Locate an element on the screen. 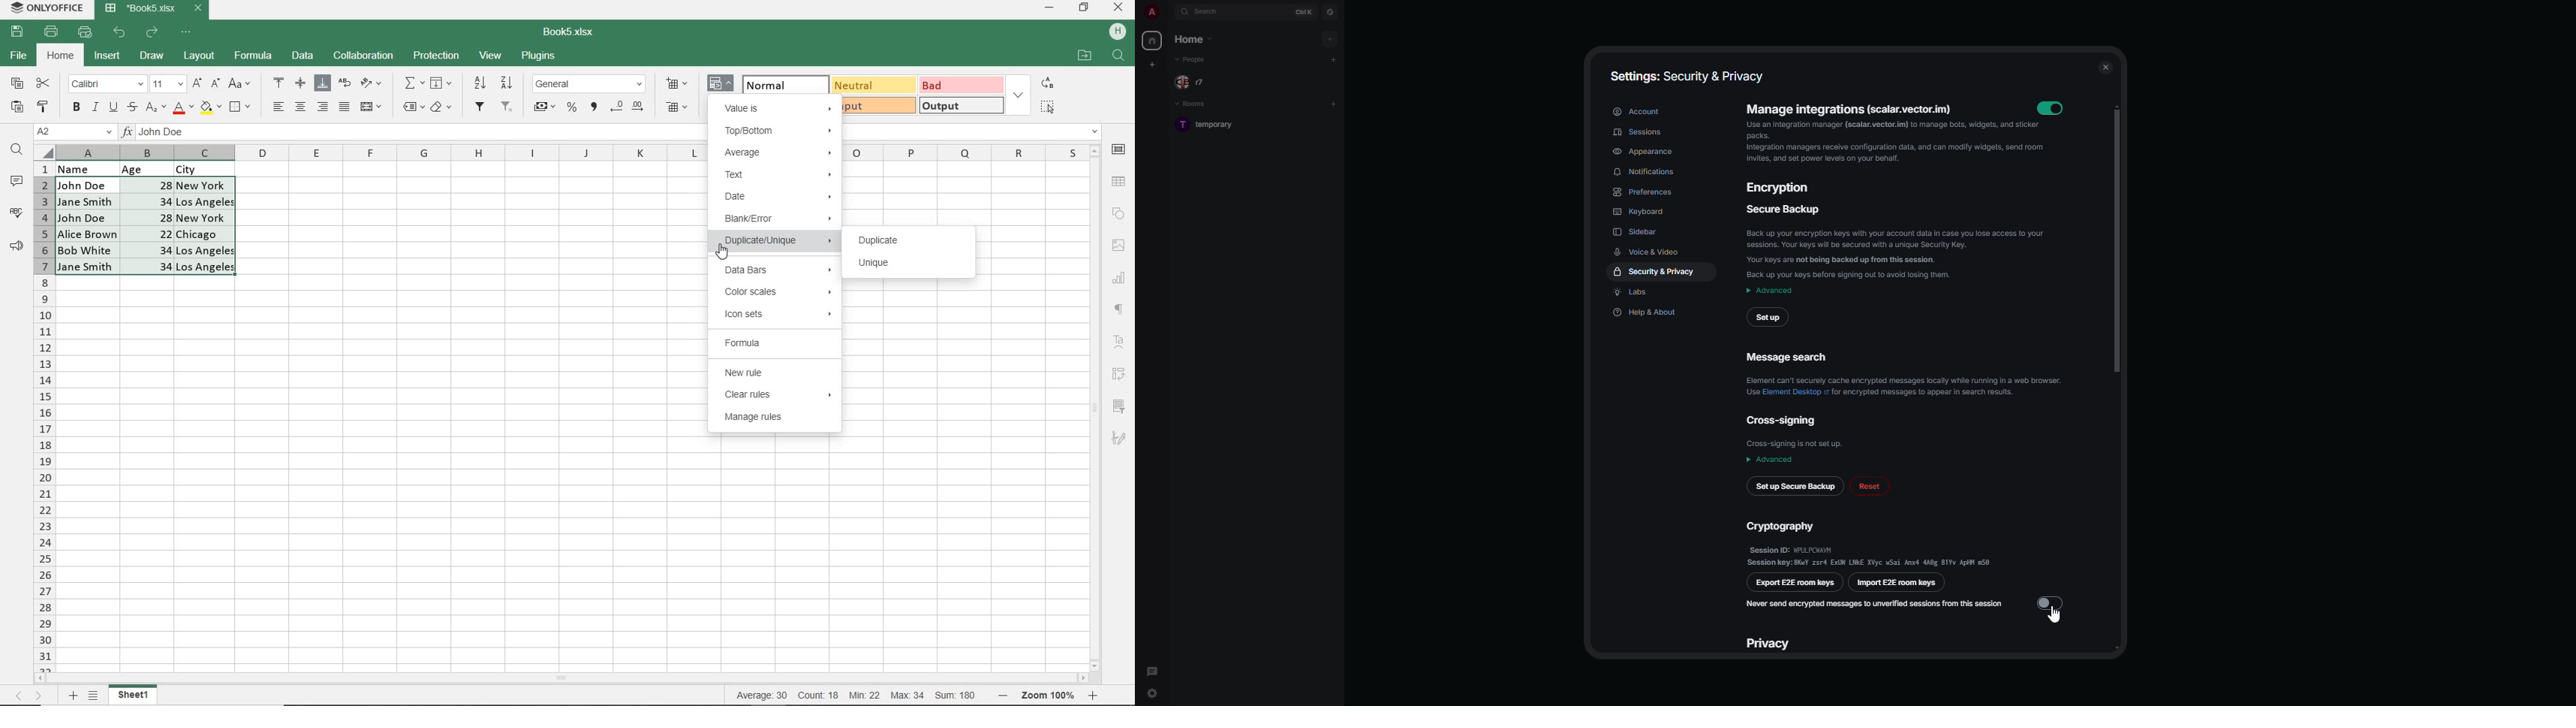 The height and width of the screenshot is (728, 2576). average is located at coordinates (764, 695).